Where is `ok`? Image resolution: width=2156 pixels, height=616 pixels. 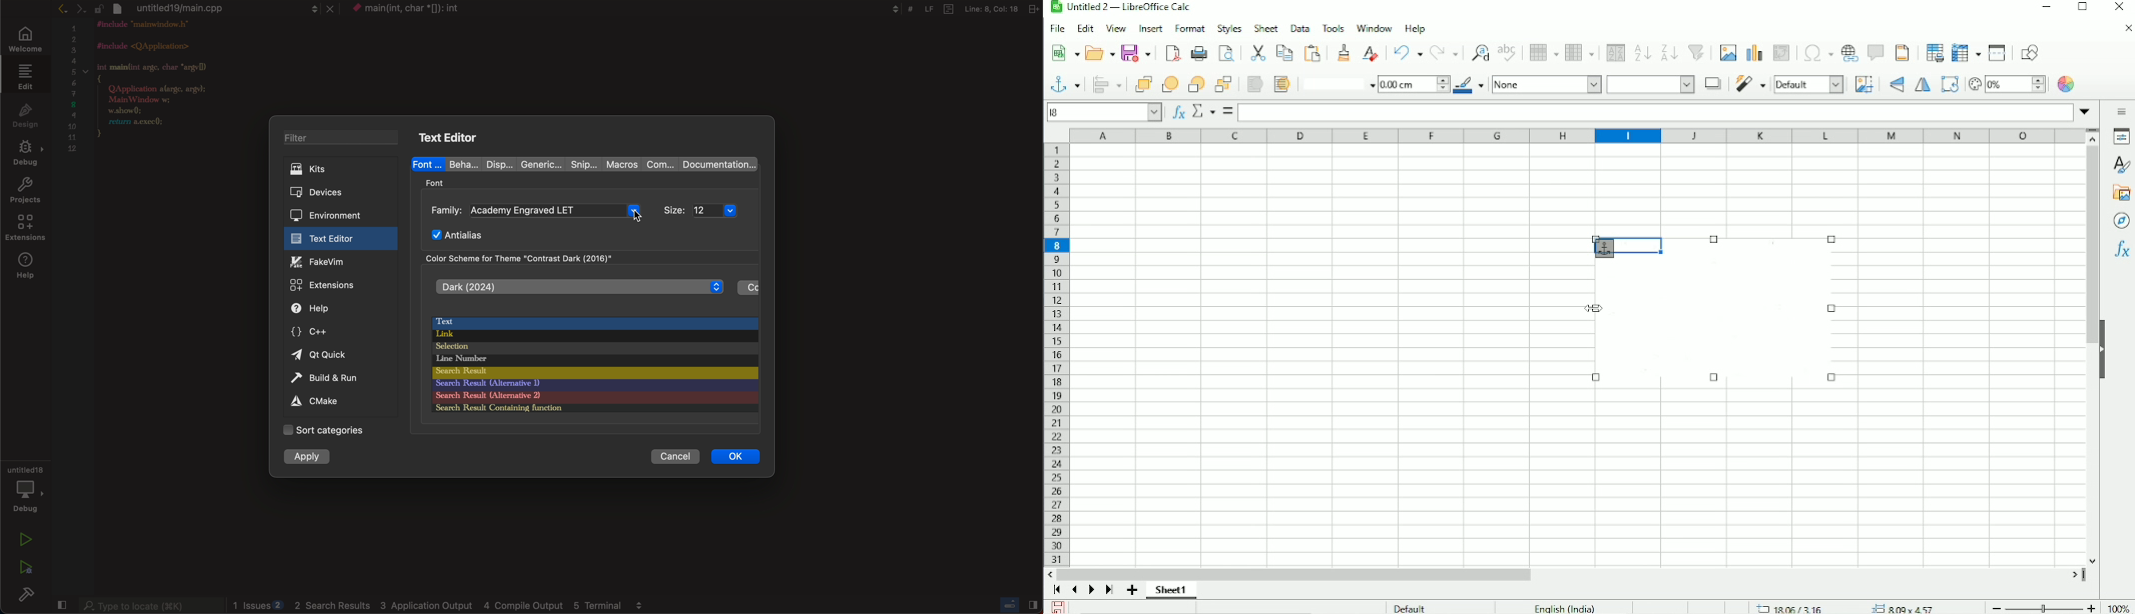 ok is located at coordinates (735, 456).